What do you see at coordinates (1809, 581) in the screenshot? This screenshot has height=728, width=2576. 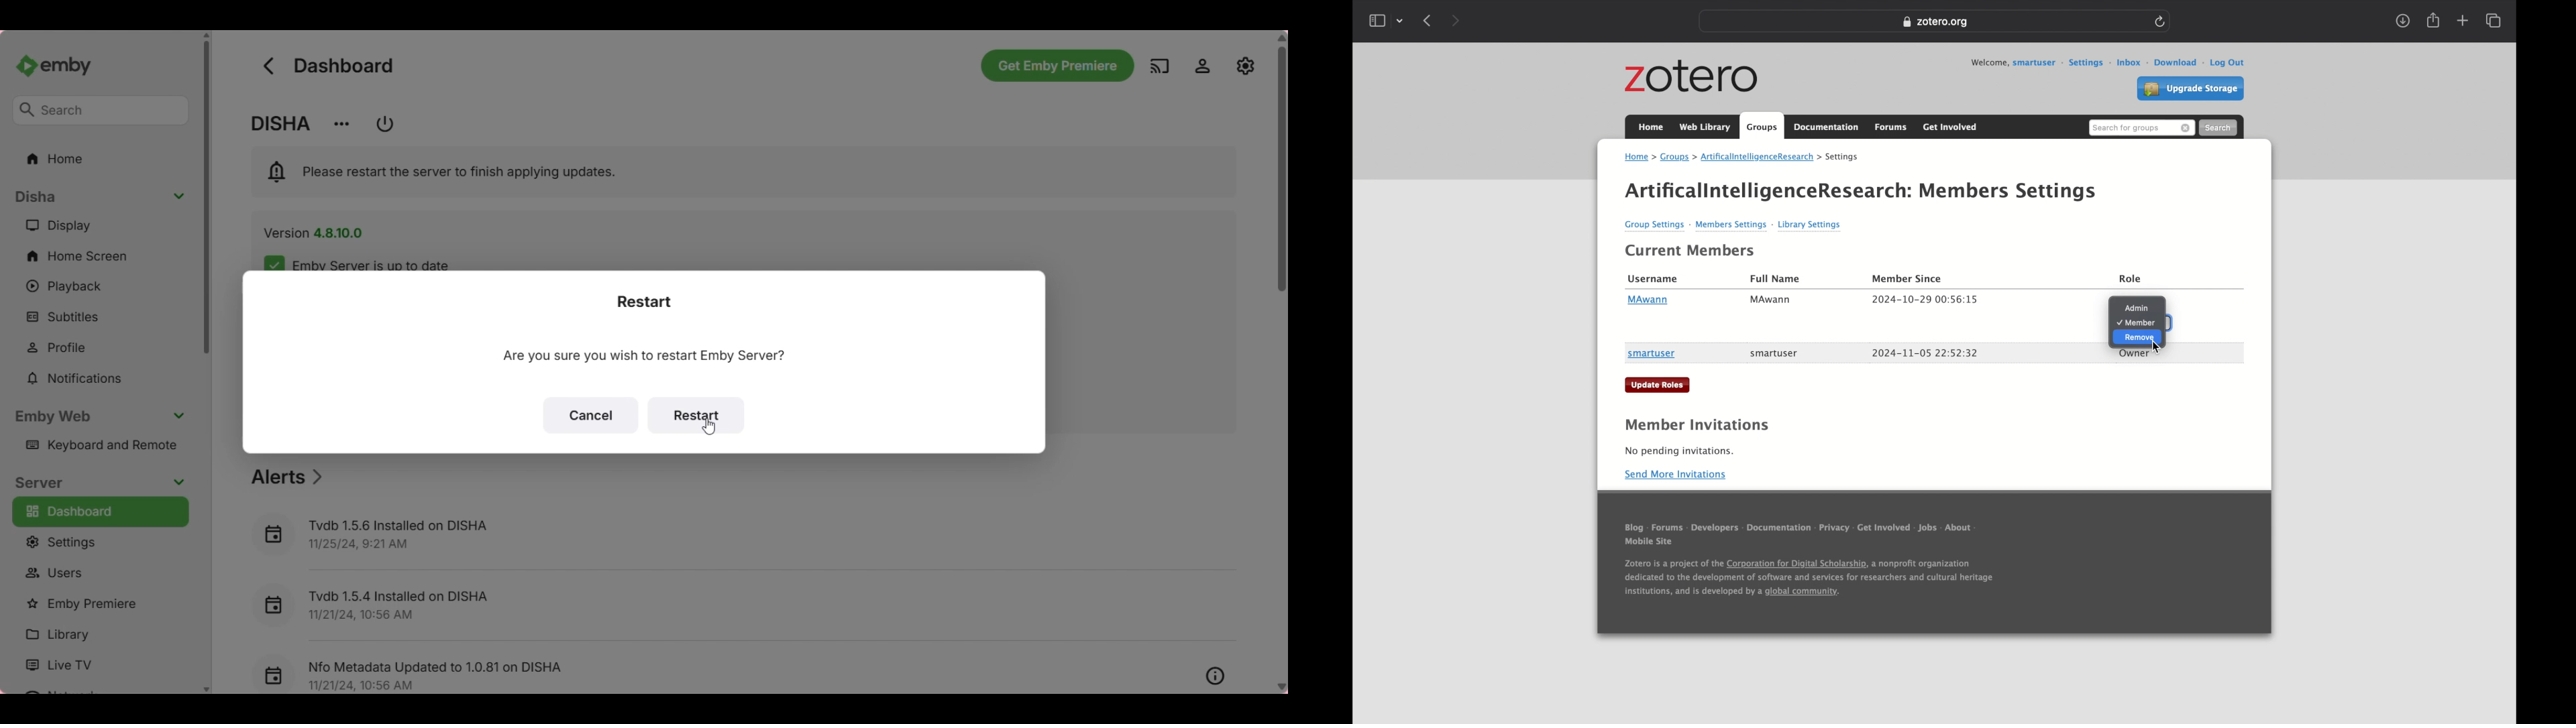 I see `footnote` at bounding box center [1809, 581].